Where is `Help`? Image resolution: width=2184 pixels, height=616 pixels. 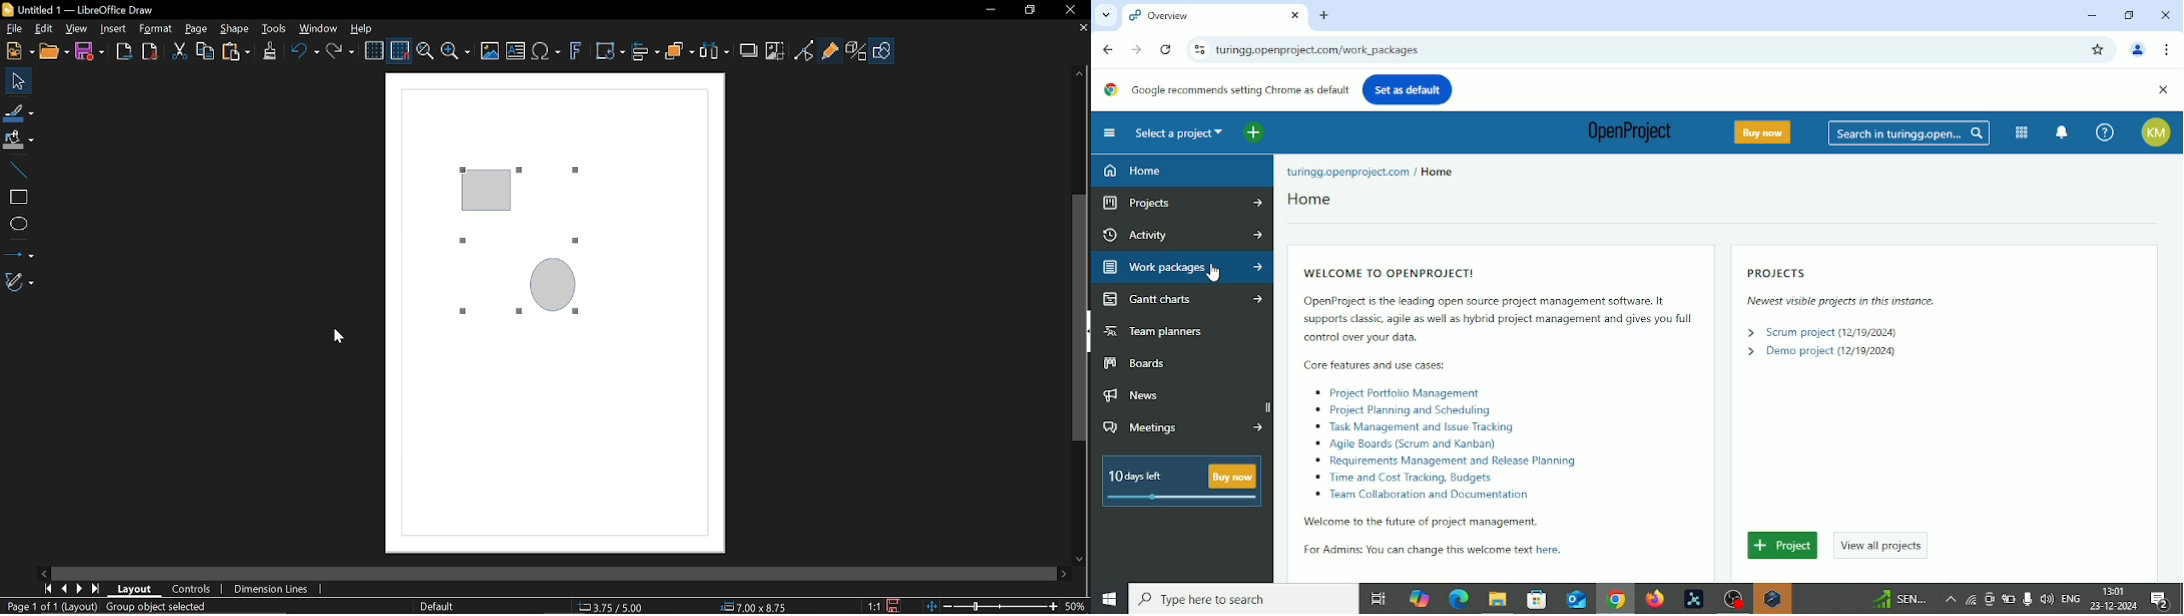
Help is located at coordinates (365, 28).